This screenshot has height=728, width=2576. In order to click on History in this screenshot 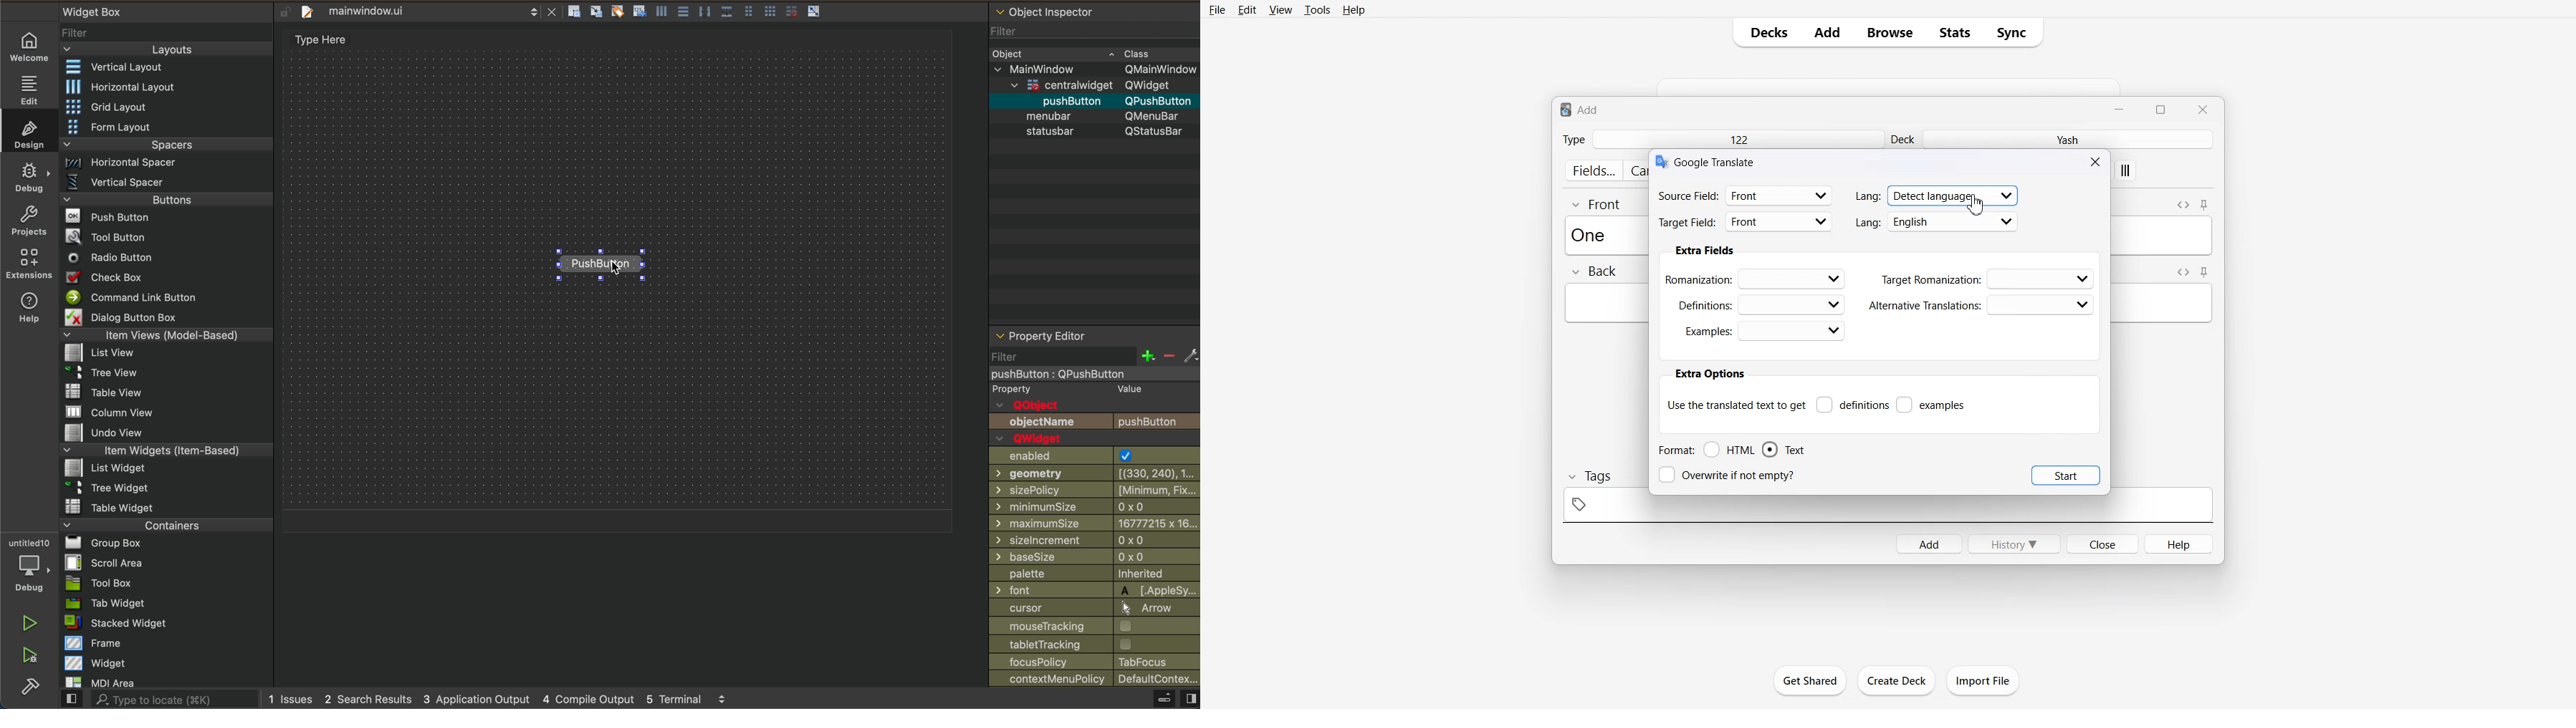, I will do `click(2014, 544)`.